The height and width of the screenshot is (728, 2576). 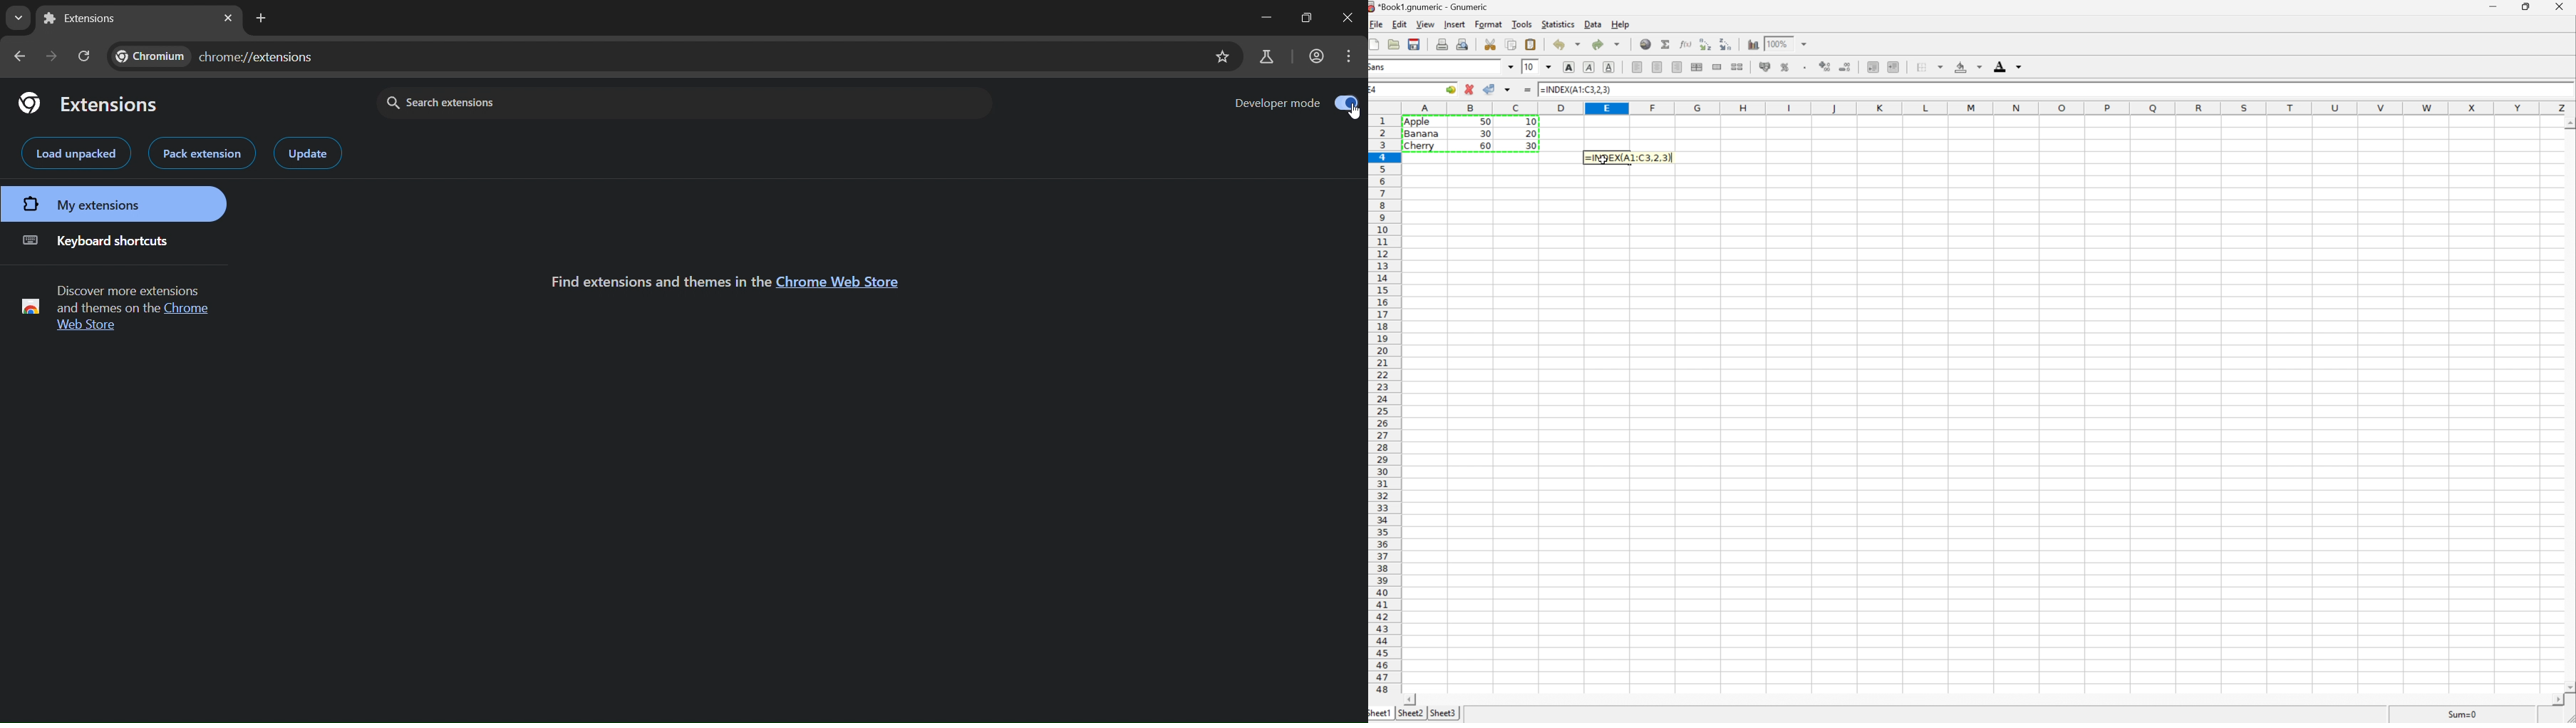 What do you see at coordinates (1511, 44) in the screenshot?
I see `copy` at bounding box center [1511, 44].